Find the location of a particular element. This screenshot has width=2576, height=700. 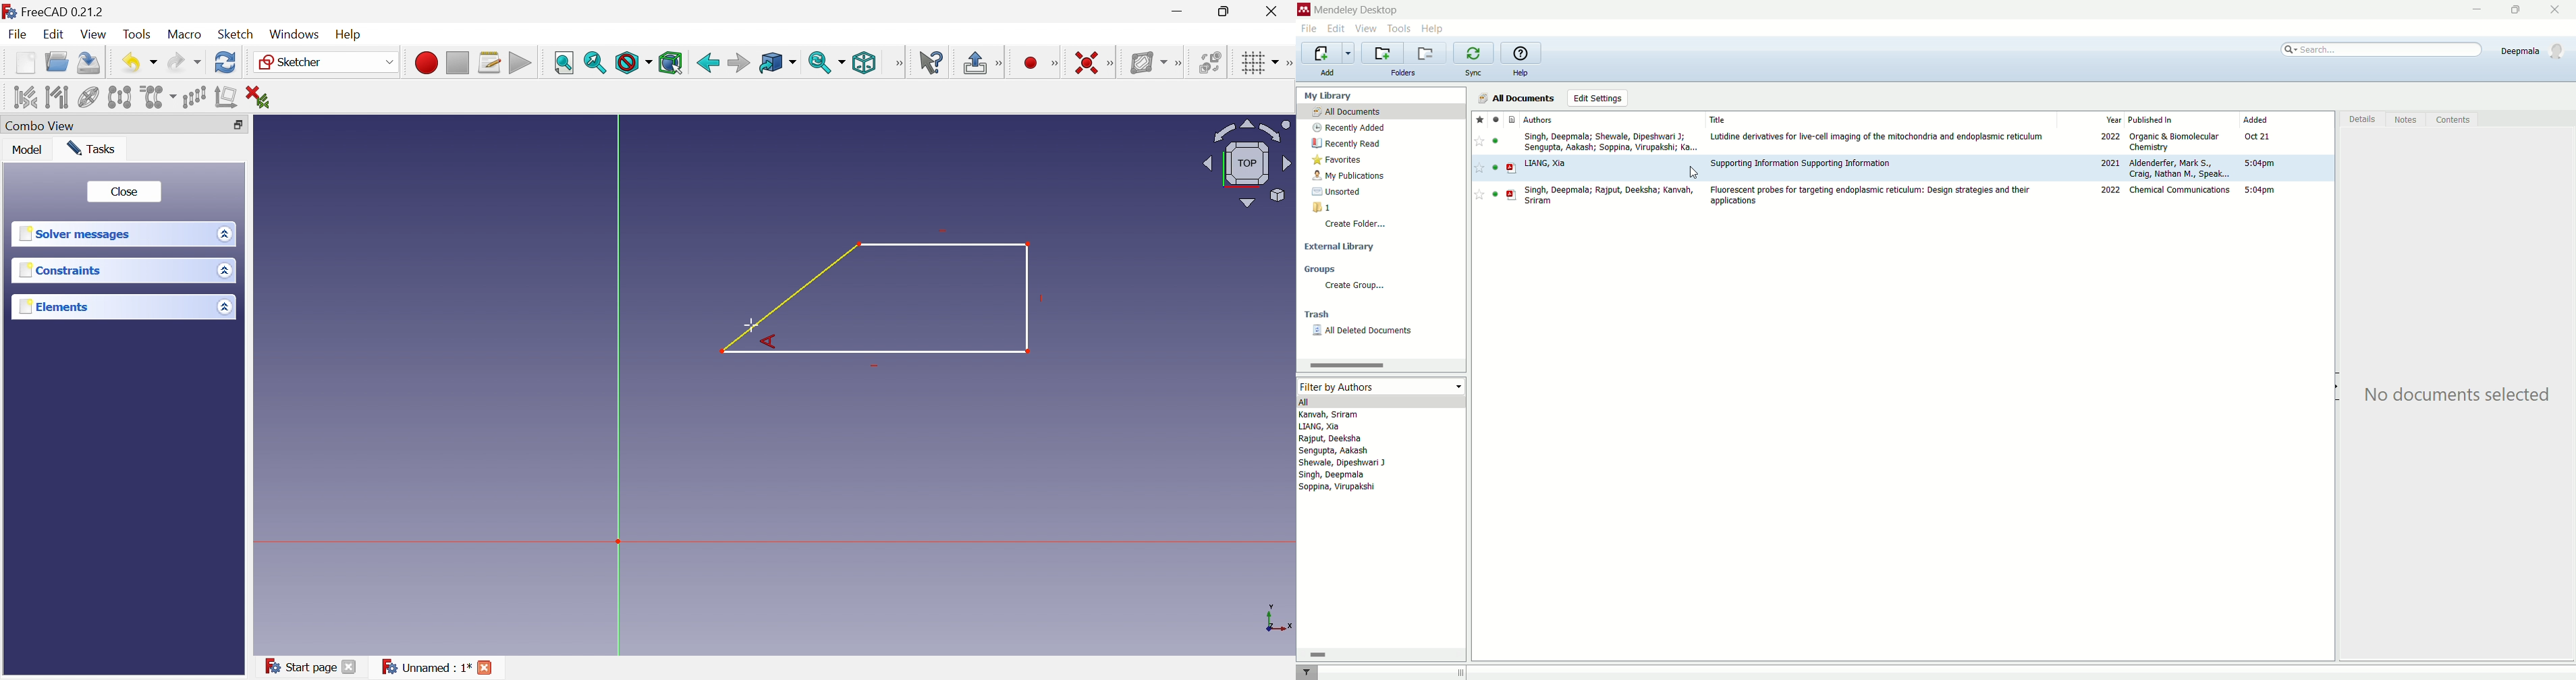

Create group is located at coordinates (1354, 286).